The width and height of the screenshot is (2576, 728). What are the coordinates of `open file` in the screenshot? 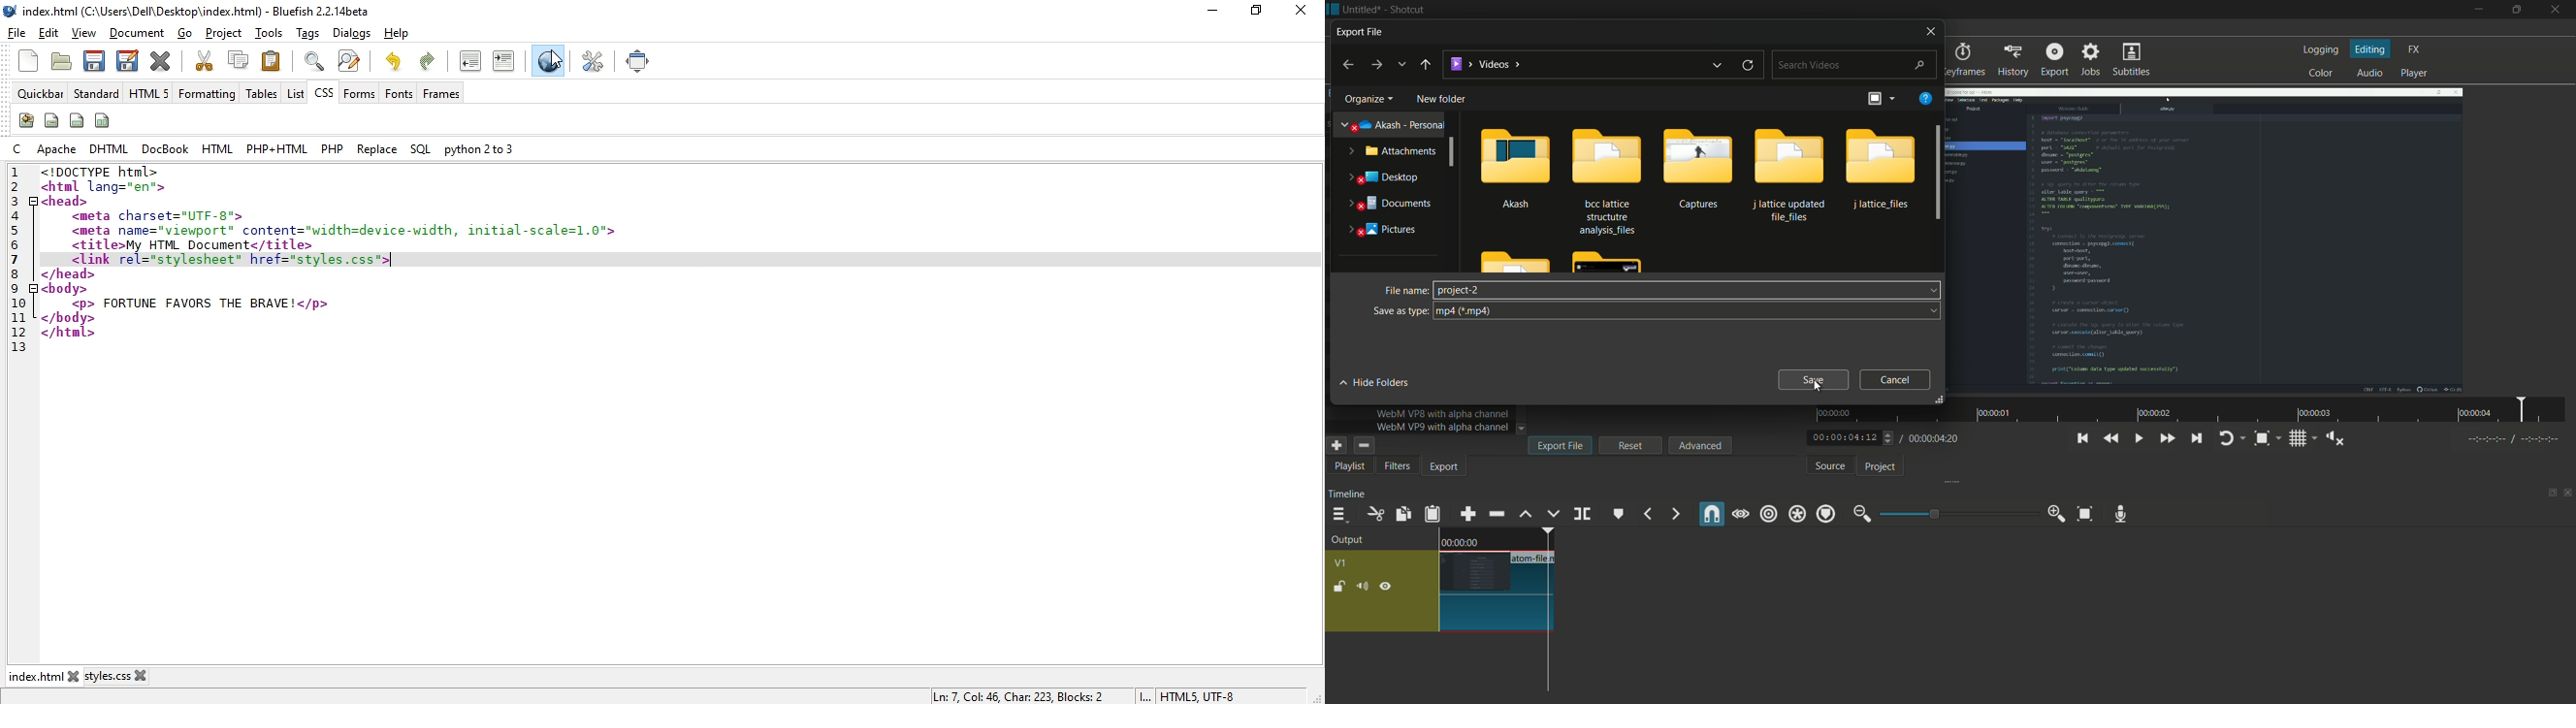 It's located at (60, 63).